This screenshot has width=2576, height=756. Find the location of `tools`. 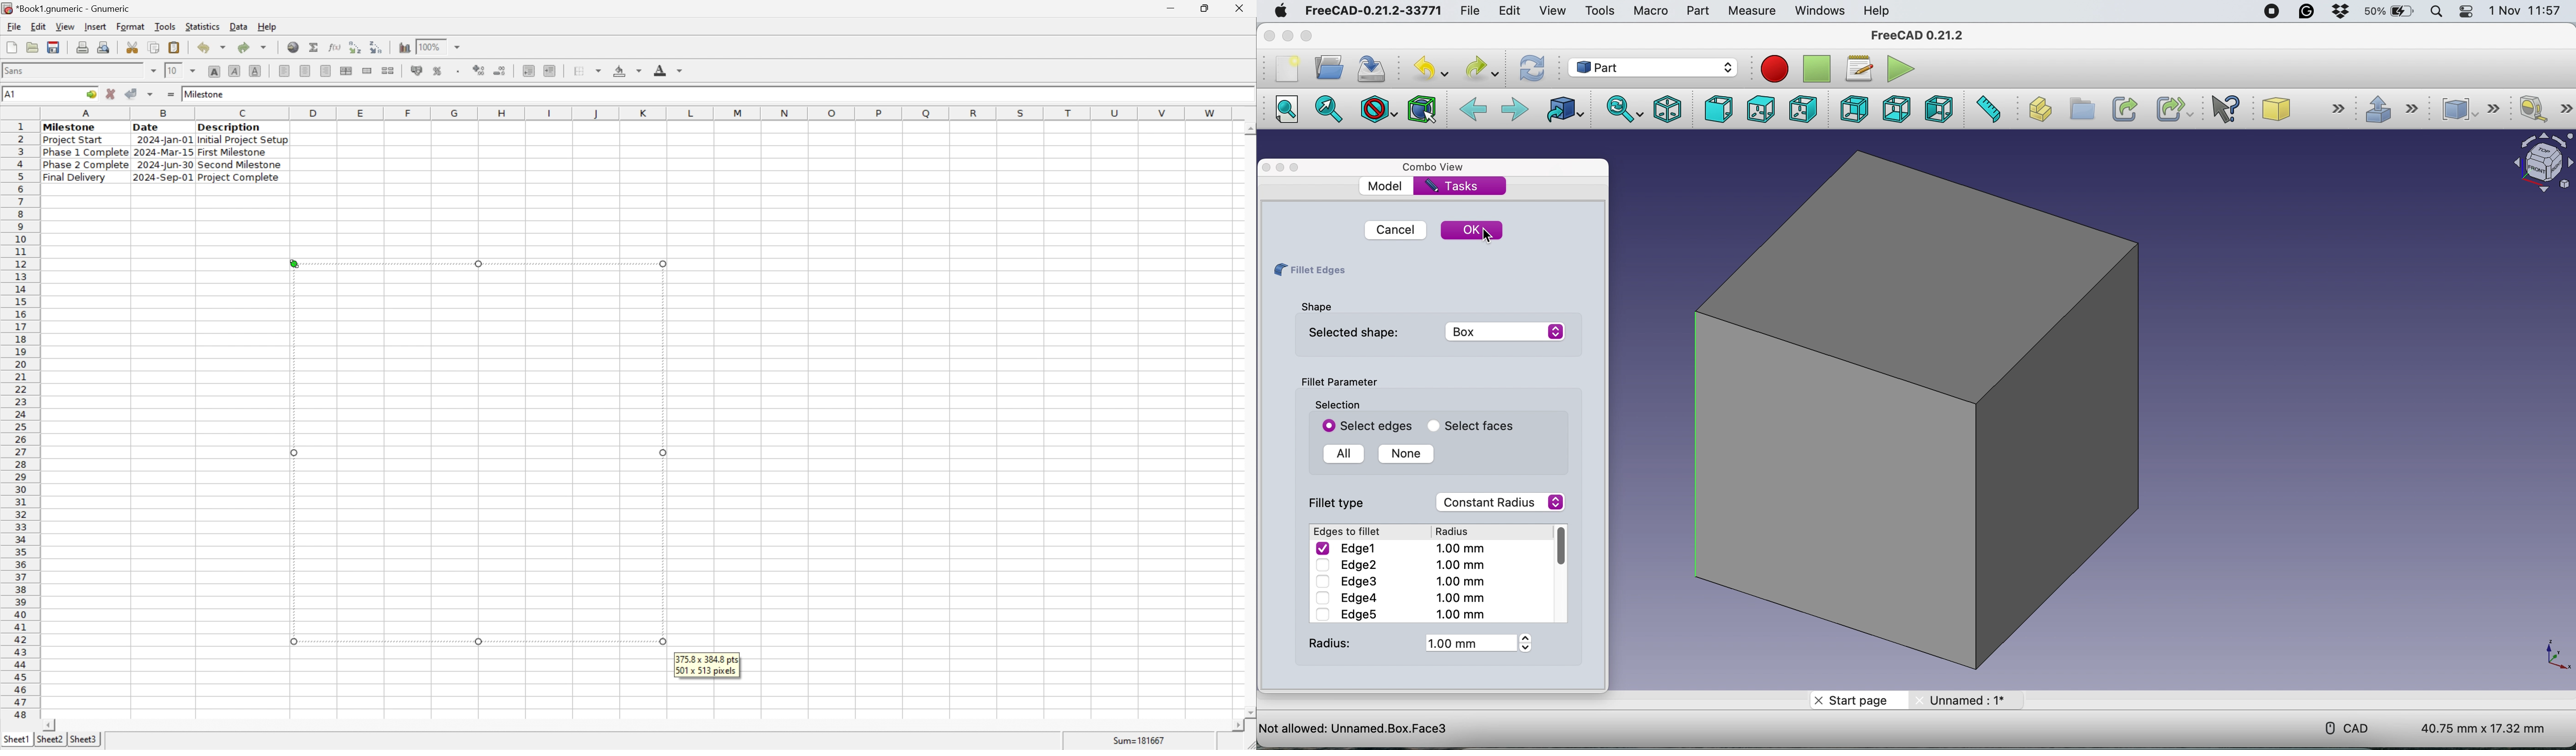

tools is located at coordinates (166, 26).